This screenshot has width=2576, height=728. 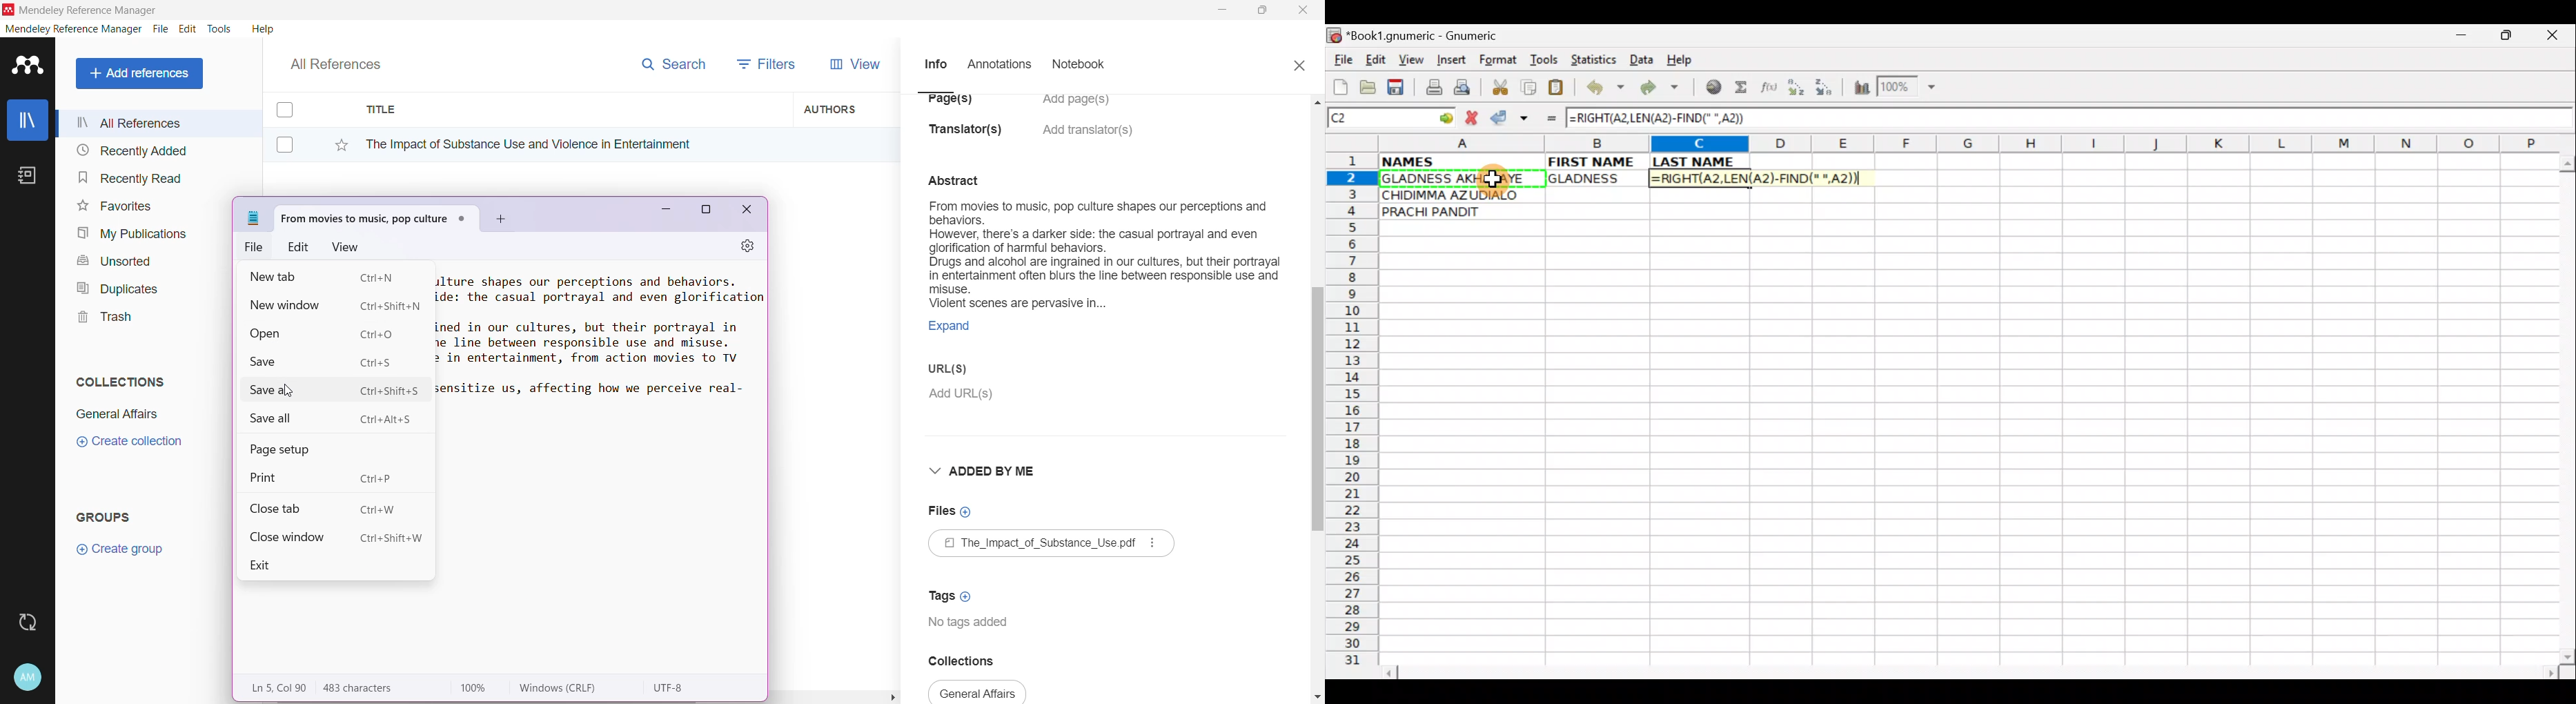 What do you see at coordinates (1339, 85) in the screenshot?
I see `Create new workbook` at bounding box center [1339, 85].